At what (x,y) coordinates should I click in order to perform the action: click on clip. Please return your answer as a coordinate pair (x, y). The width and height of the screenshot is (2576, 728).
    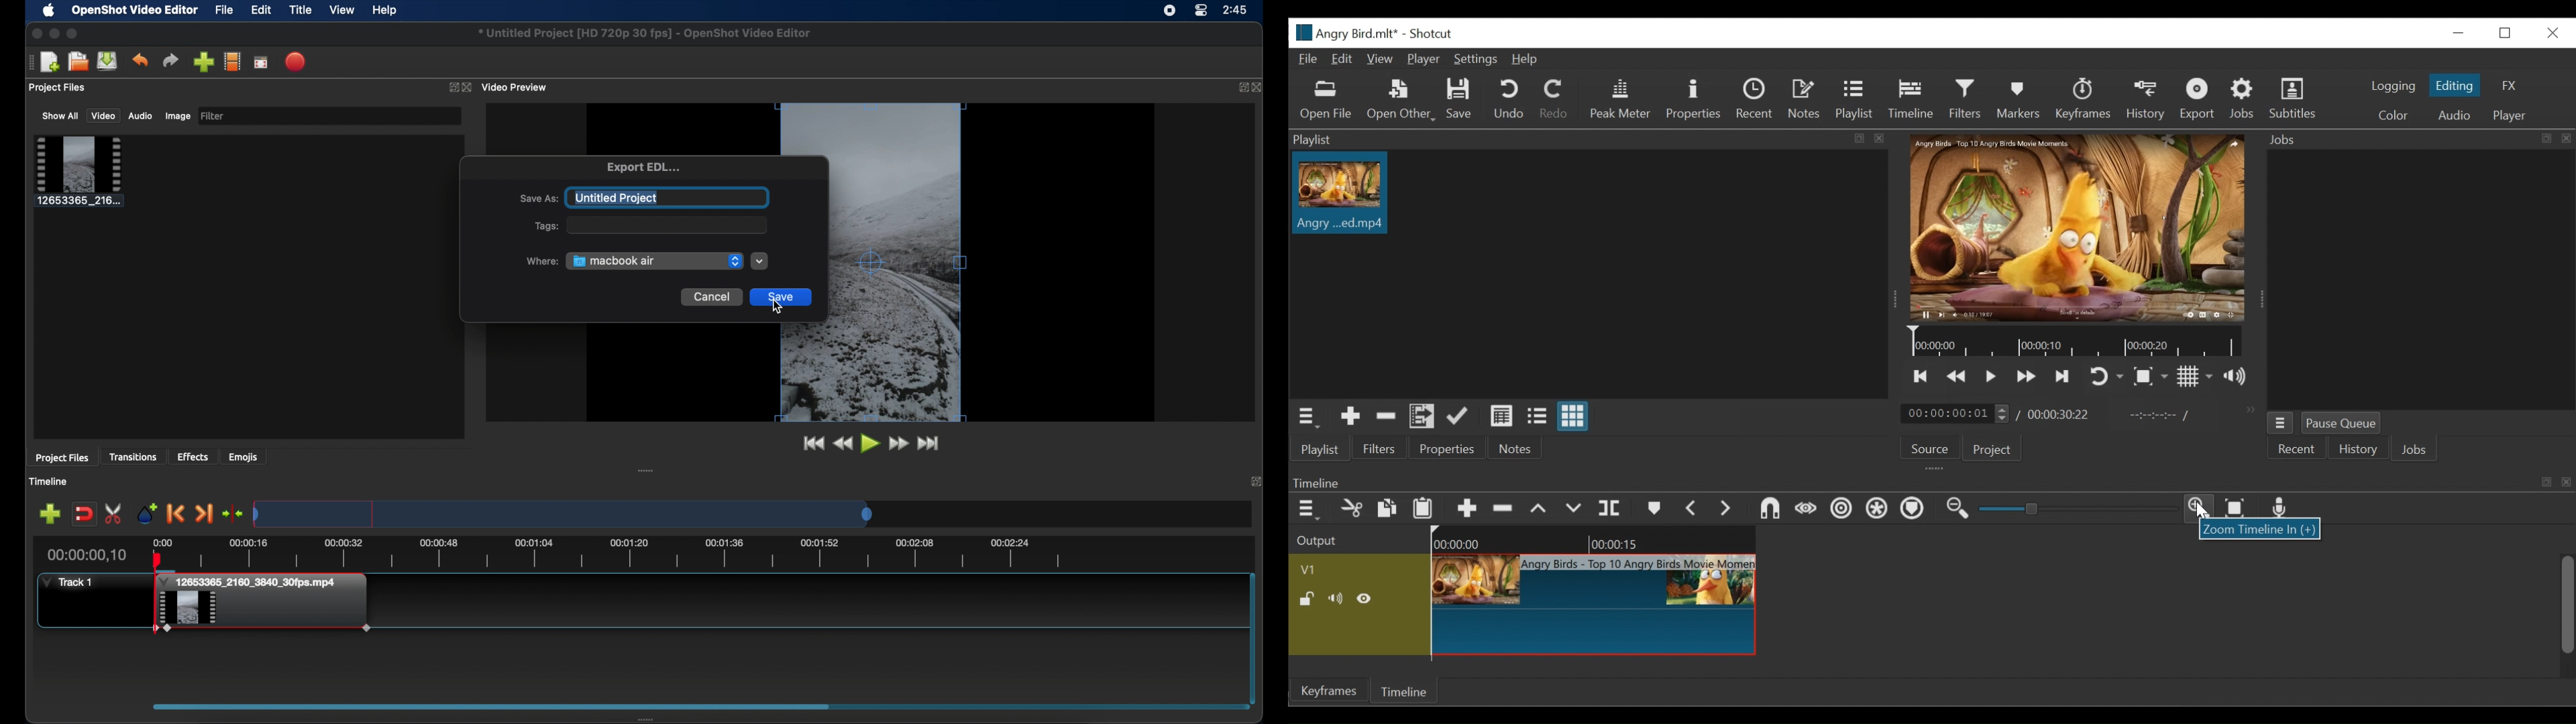
    Looking at the image, I should click on (263, 613).